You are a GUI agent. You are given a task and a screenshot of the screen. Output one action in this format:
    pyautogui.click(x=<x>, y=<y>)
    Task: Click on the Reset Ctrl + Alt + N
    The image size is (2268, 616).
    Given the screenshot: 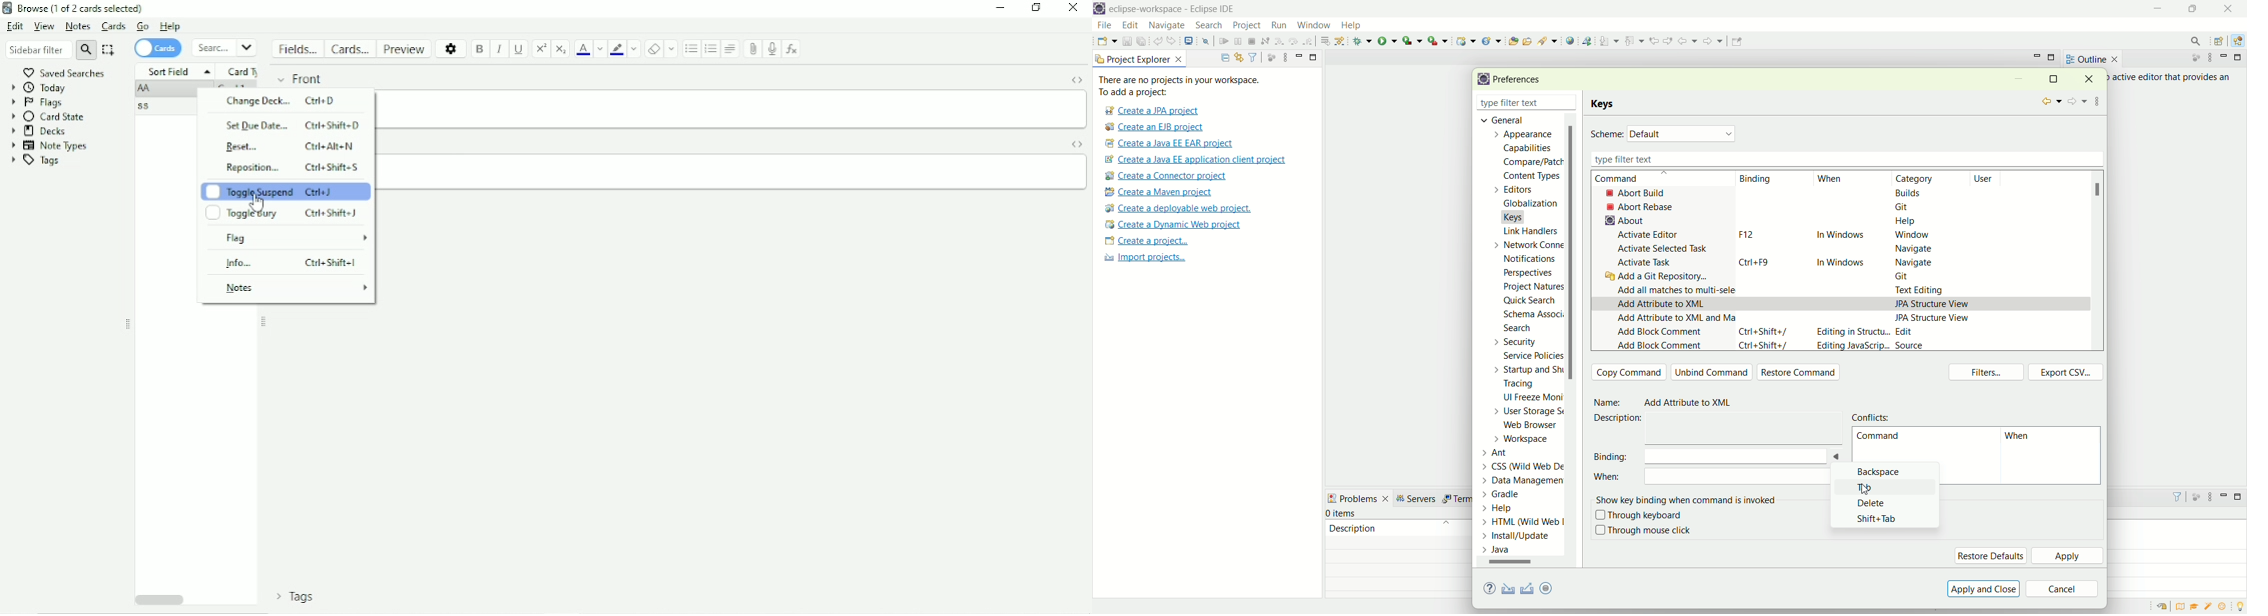 What is the action you would take?
    pyautogui.click(x=291, y=146)
    